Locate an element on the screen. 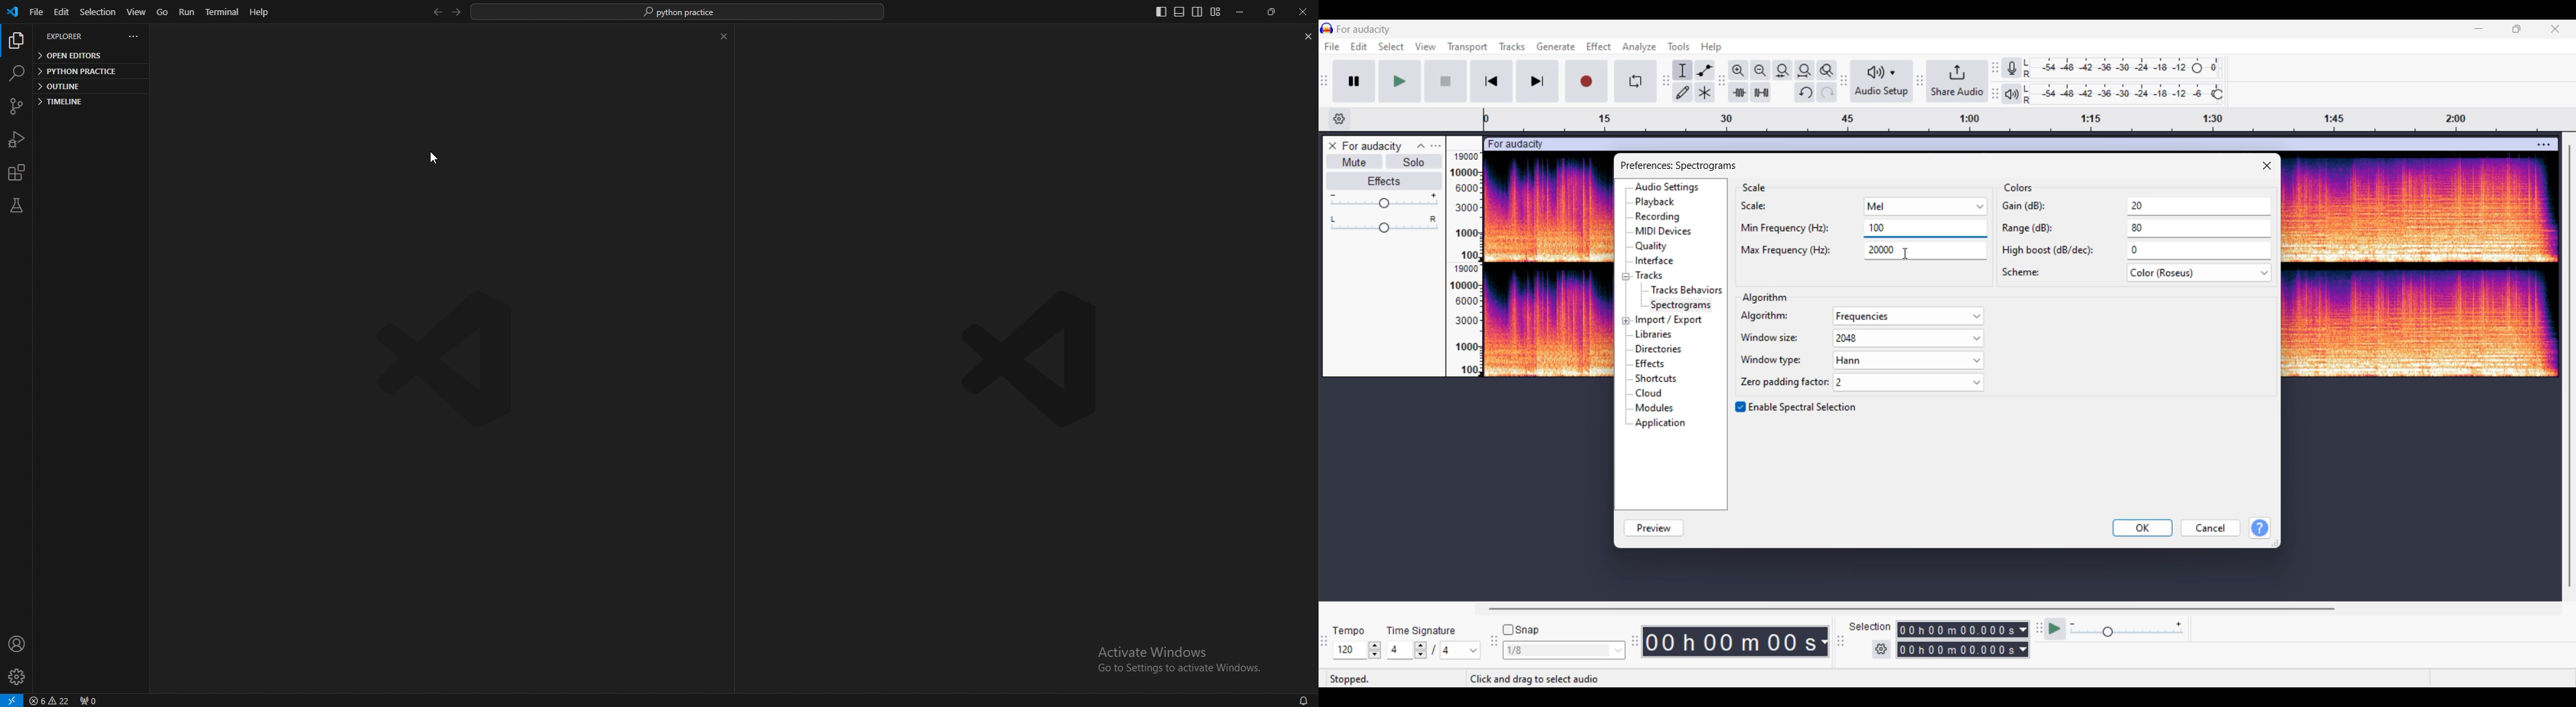  Preview is located at coordinates (1654, 528).